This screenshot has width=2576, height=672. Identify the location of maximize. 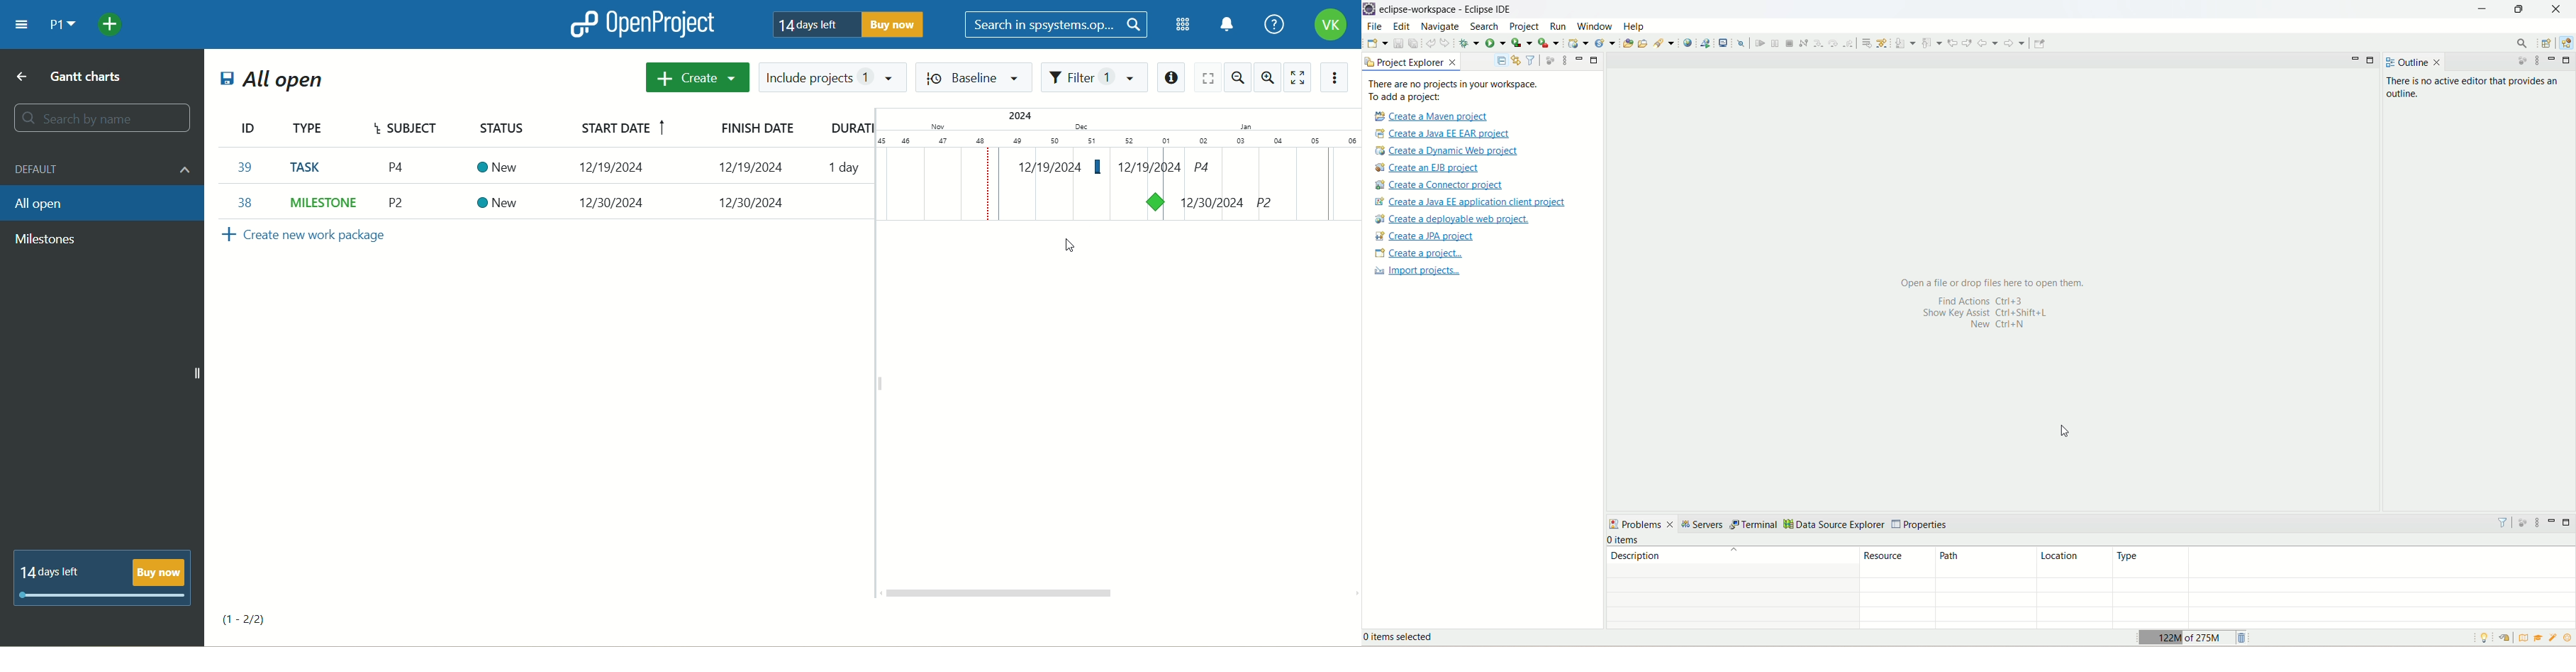
(2567, 60).